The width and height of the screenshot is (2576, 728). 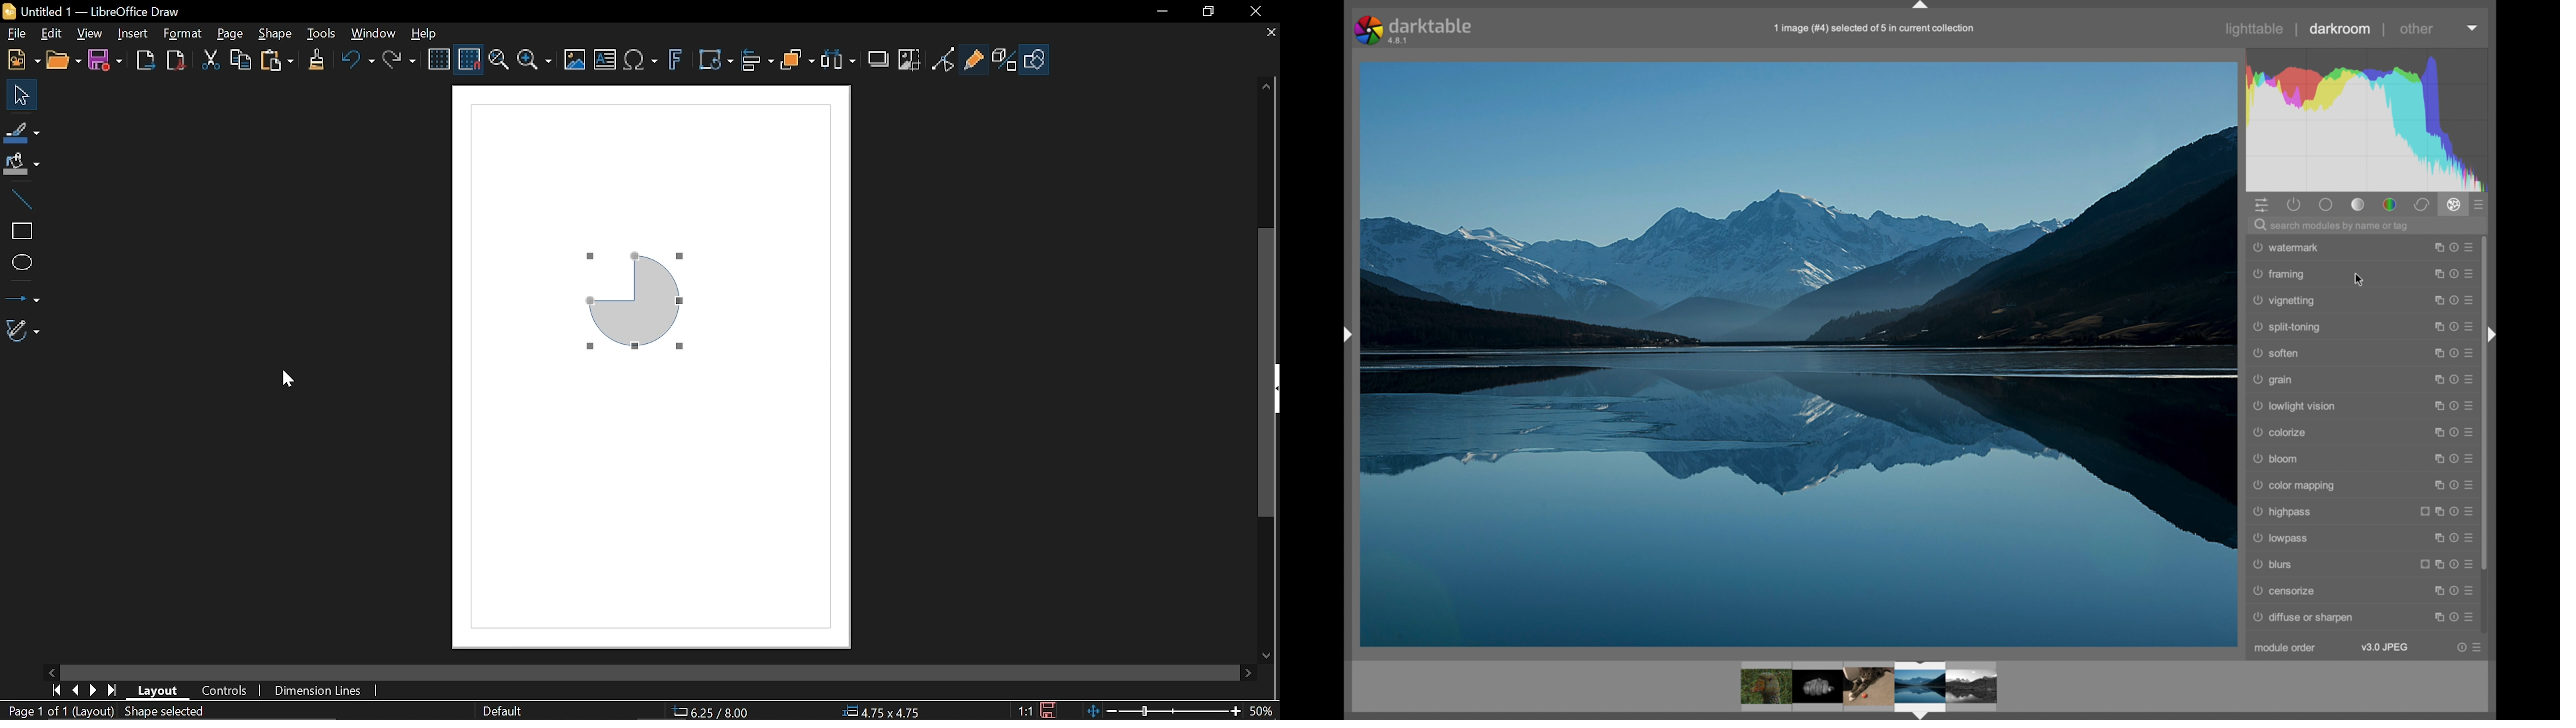 I want to click on insert image, so click(x=578, y=59).